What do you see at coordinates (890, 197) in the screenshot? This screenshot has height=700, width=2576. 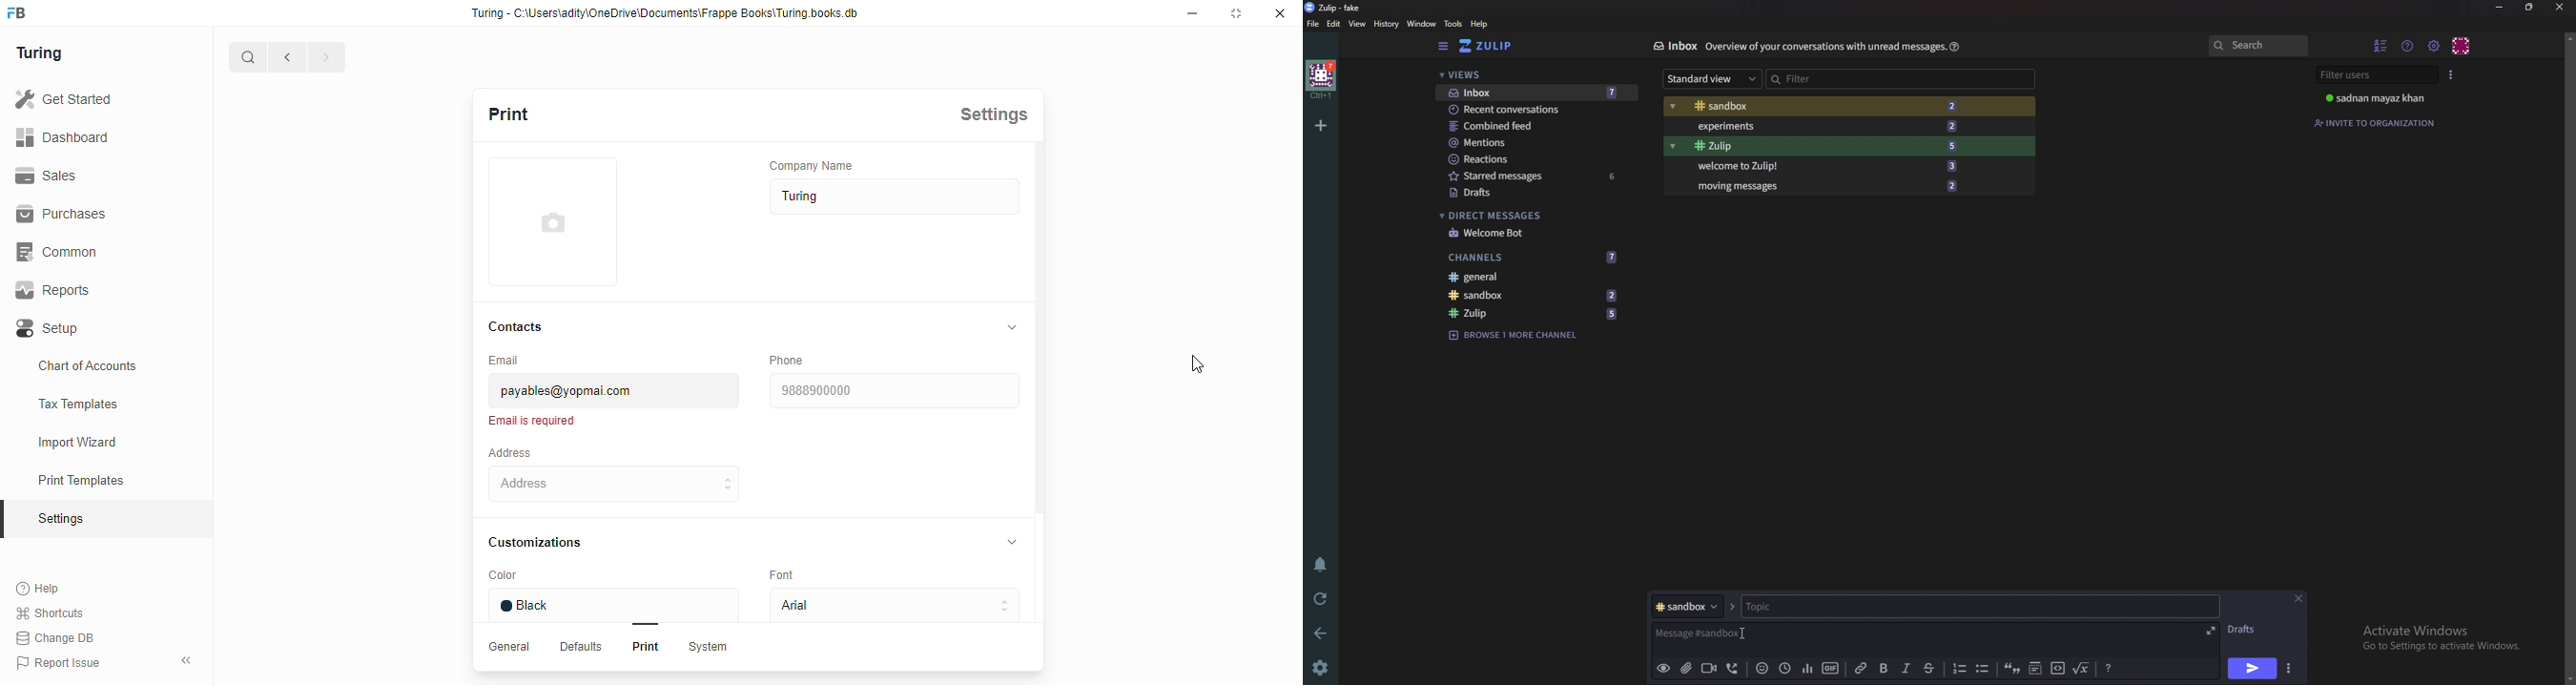 I see `Turing` at bounding box center [890, 197].